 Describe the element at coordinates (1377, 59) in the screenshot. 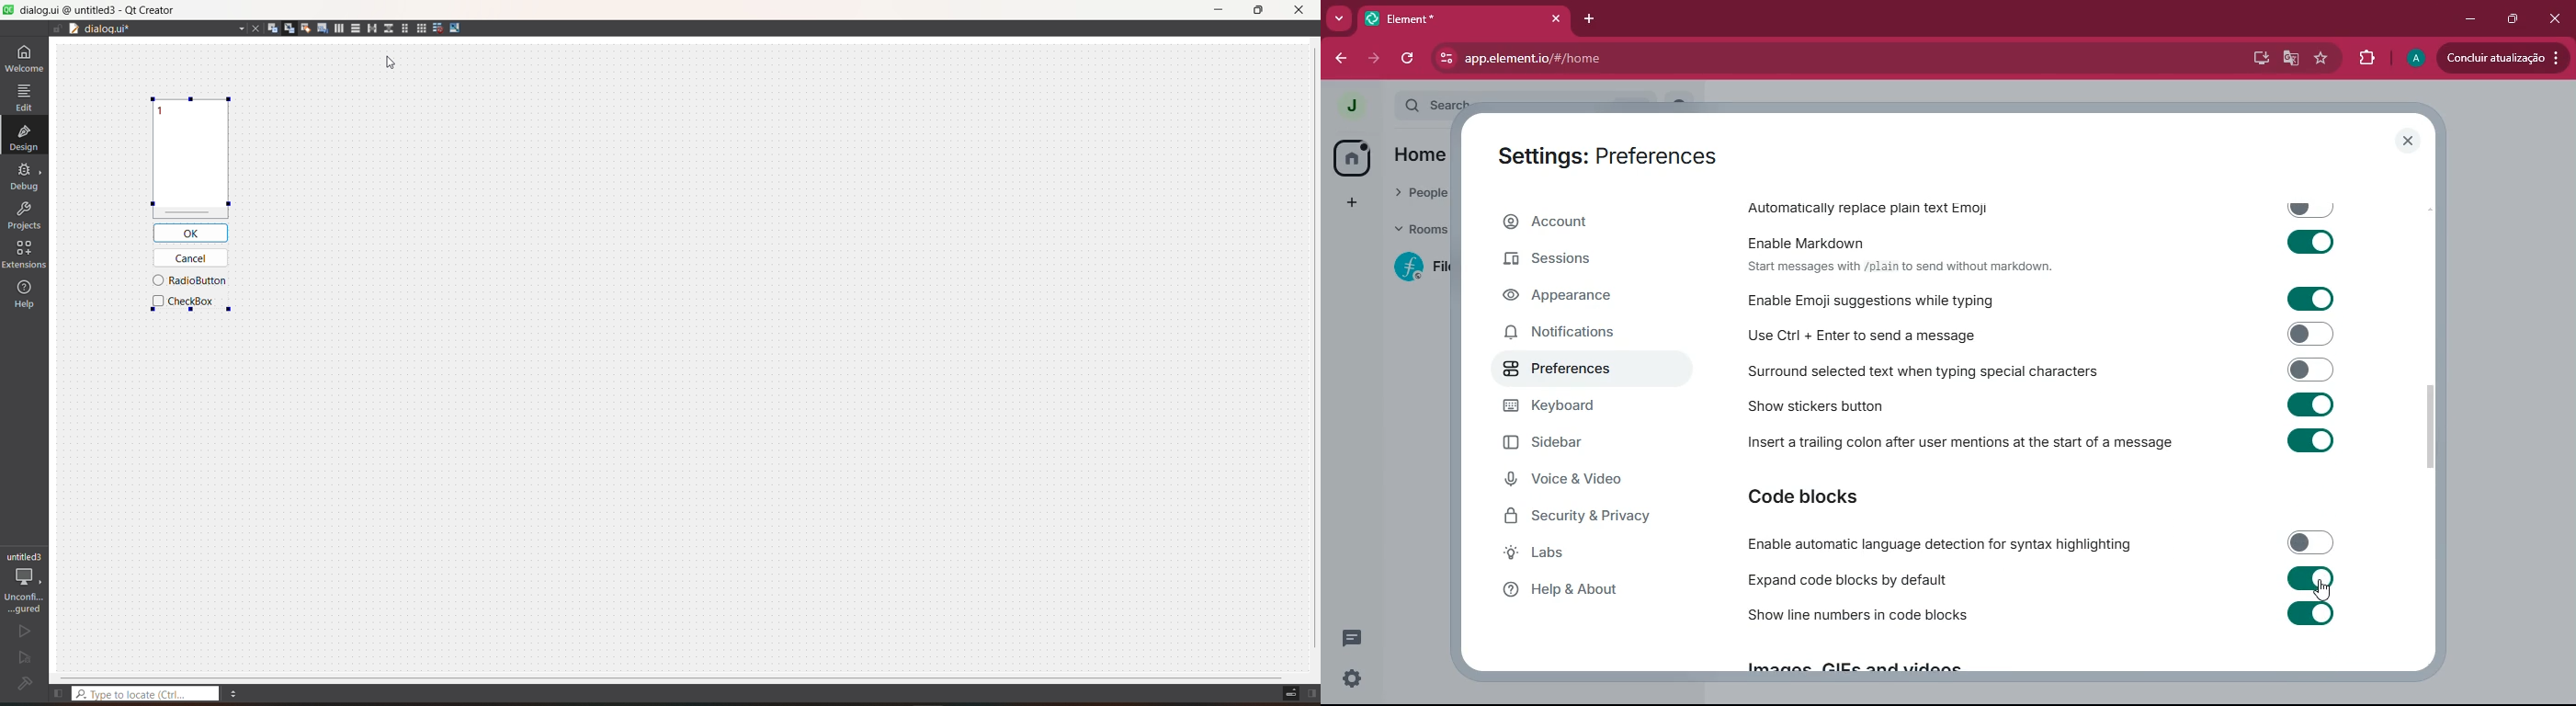

I see `forward` at that location.